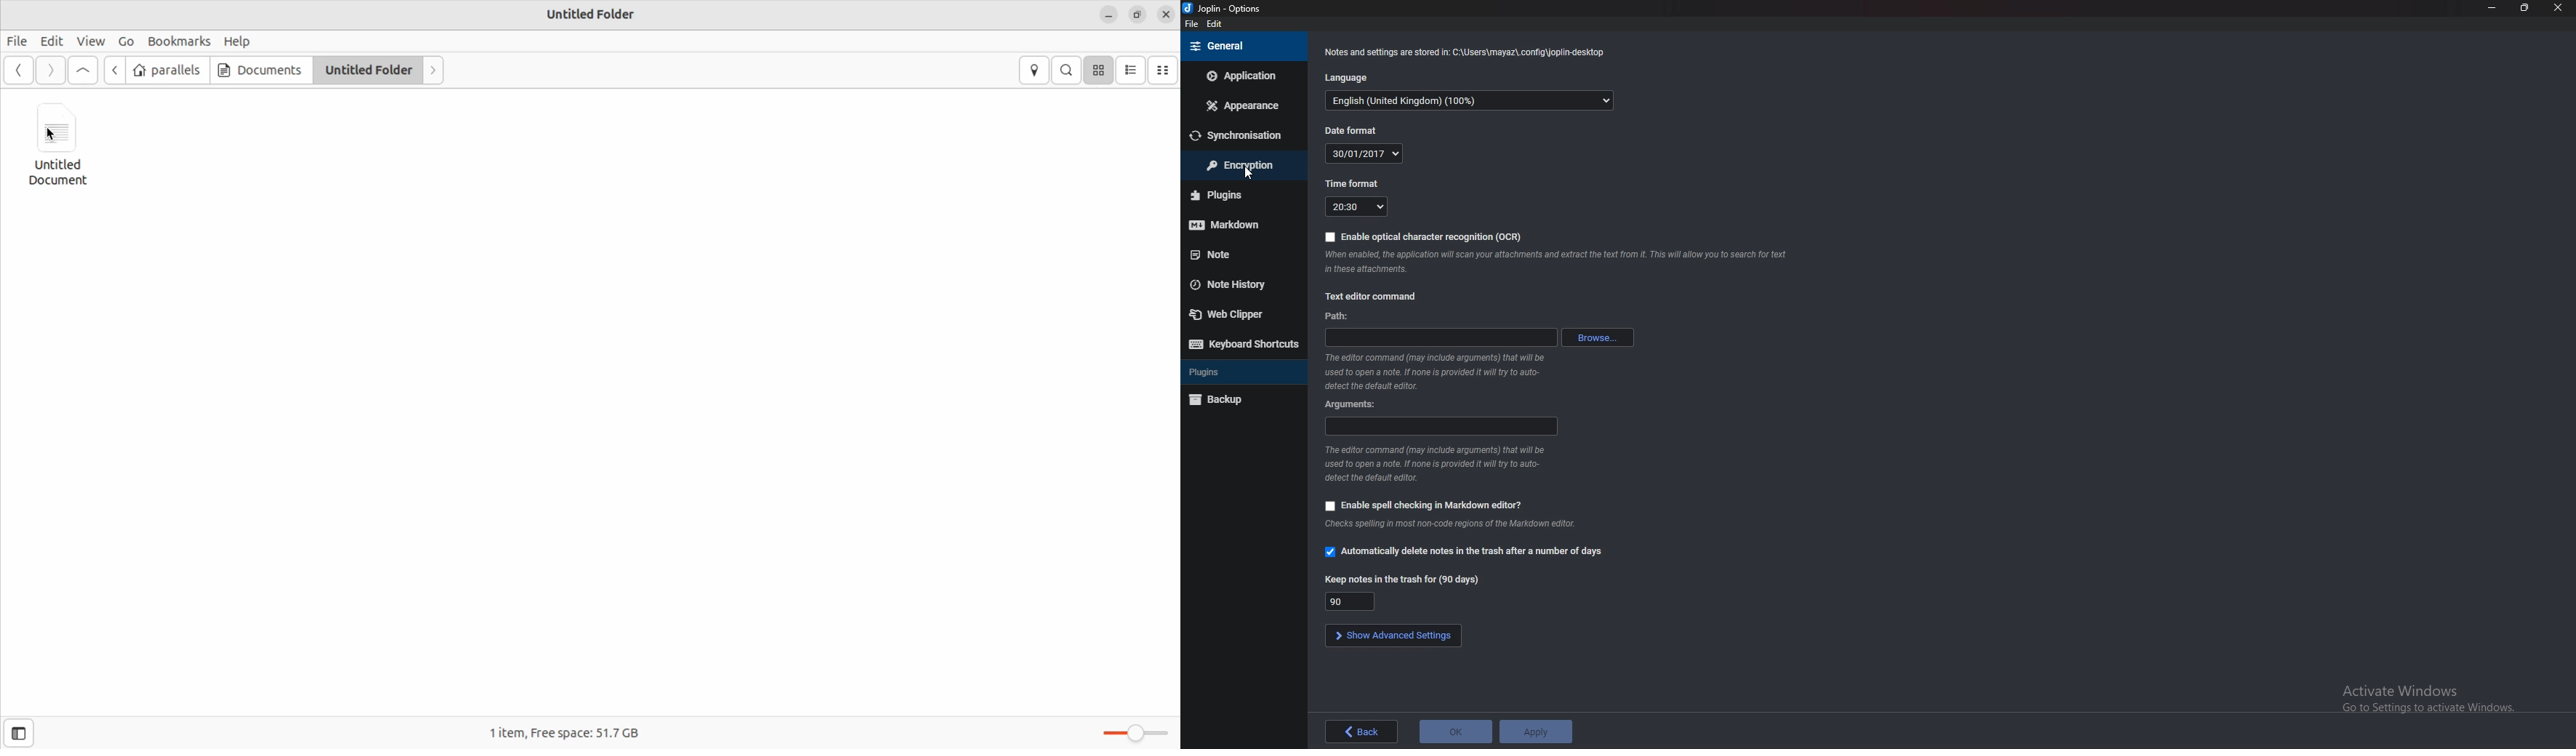 Image resolution: width=2576 pixels, height=756 pixels. What do you see at coordinates (1362, 731) in the screenshot?
I see `back` at bounding box center [1362, 731].